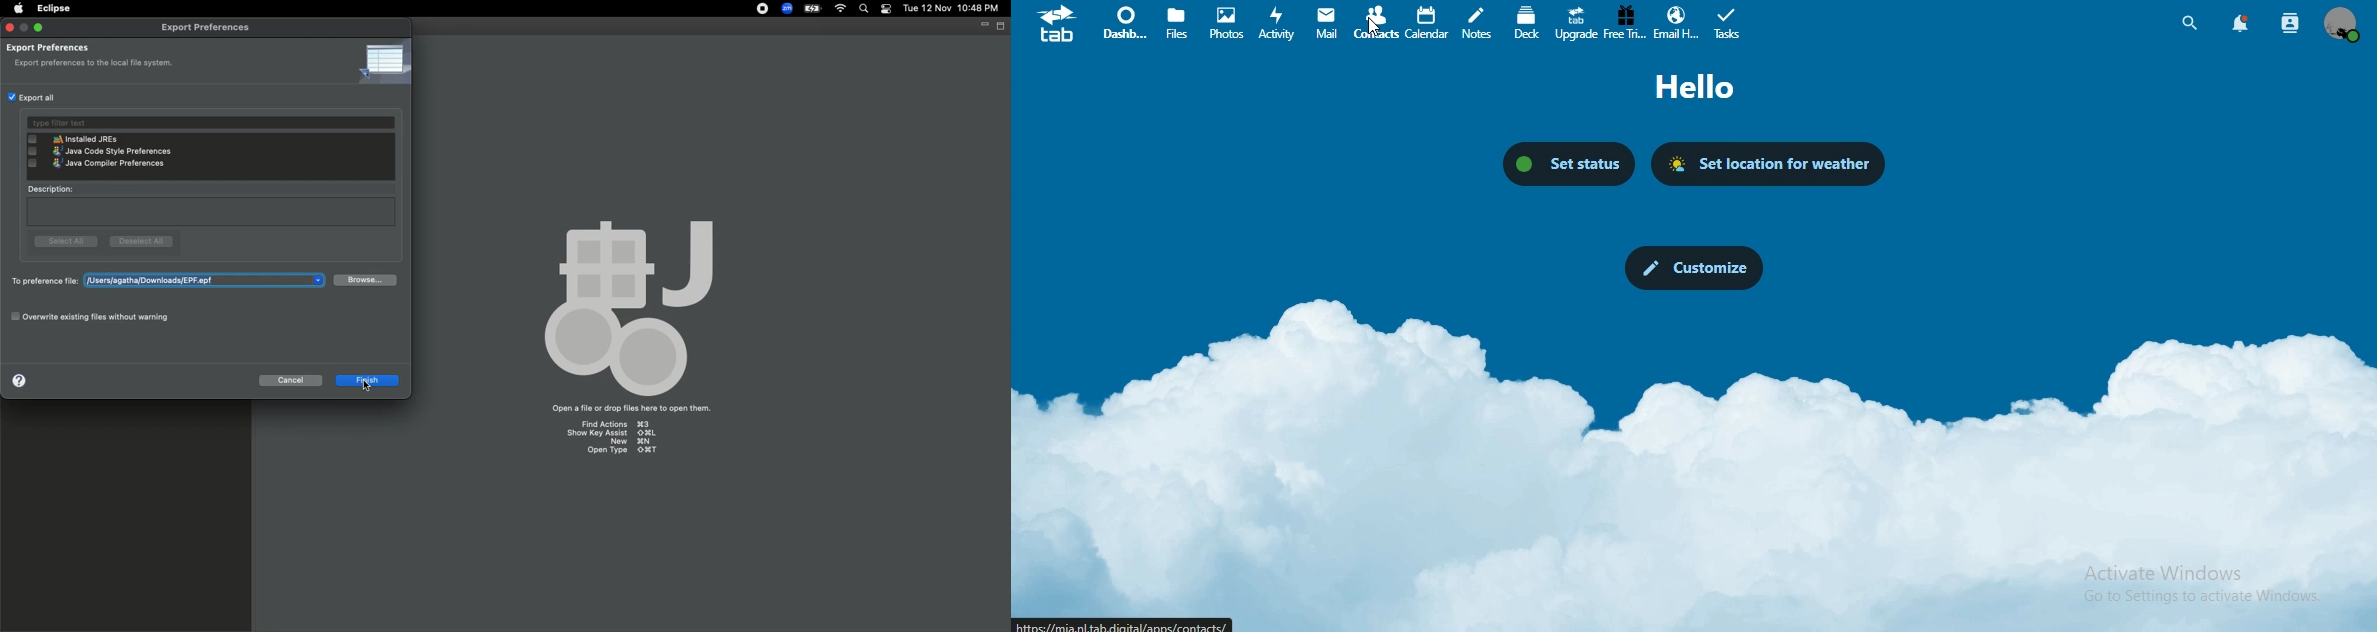 This screenshot has height=644, width=2380. I want to click on Apple logo, so click(18, 10).